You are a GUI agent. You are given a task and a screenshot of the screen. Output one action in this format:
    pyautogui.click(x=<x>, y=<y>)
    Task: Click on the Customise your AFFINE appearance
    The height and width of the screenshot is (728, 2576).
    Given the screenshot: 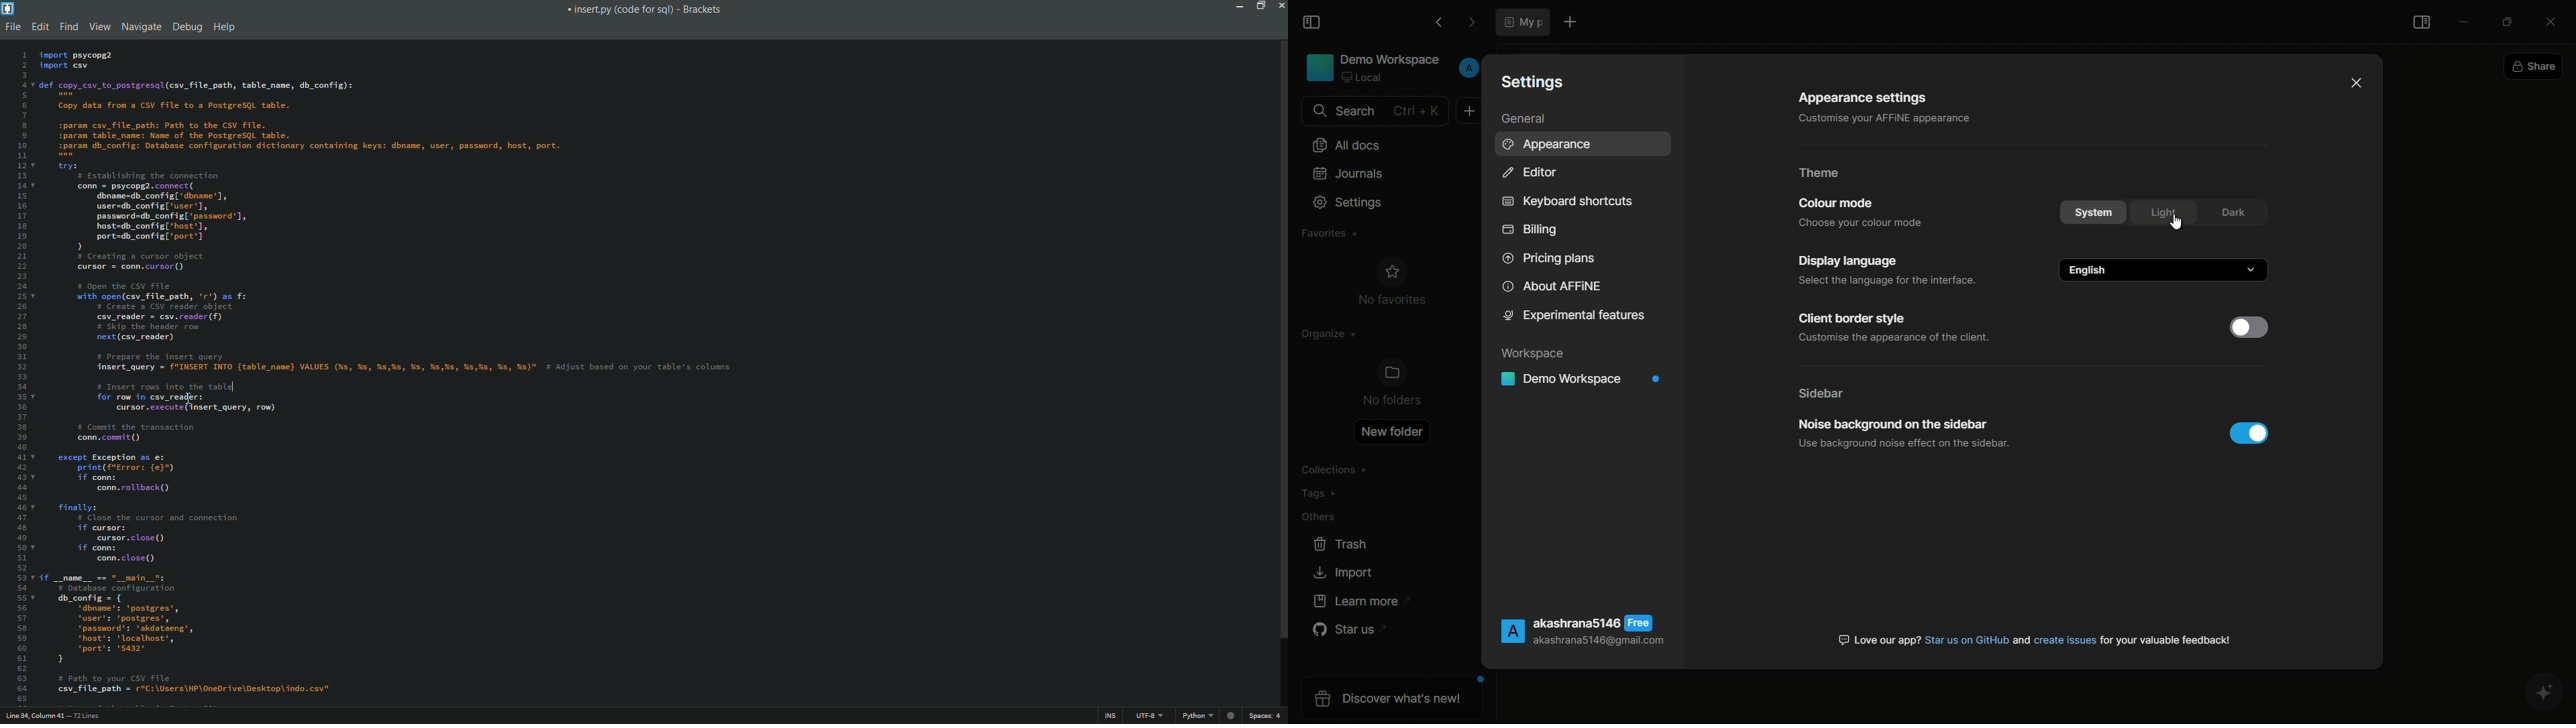 What is the action you would take?
    pyautogui.click(x=1874, y=118)
    